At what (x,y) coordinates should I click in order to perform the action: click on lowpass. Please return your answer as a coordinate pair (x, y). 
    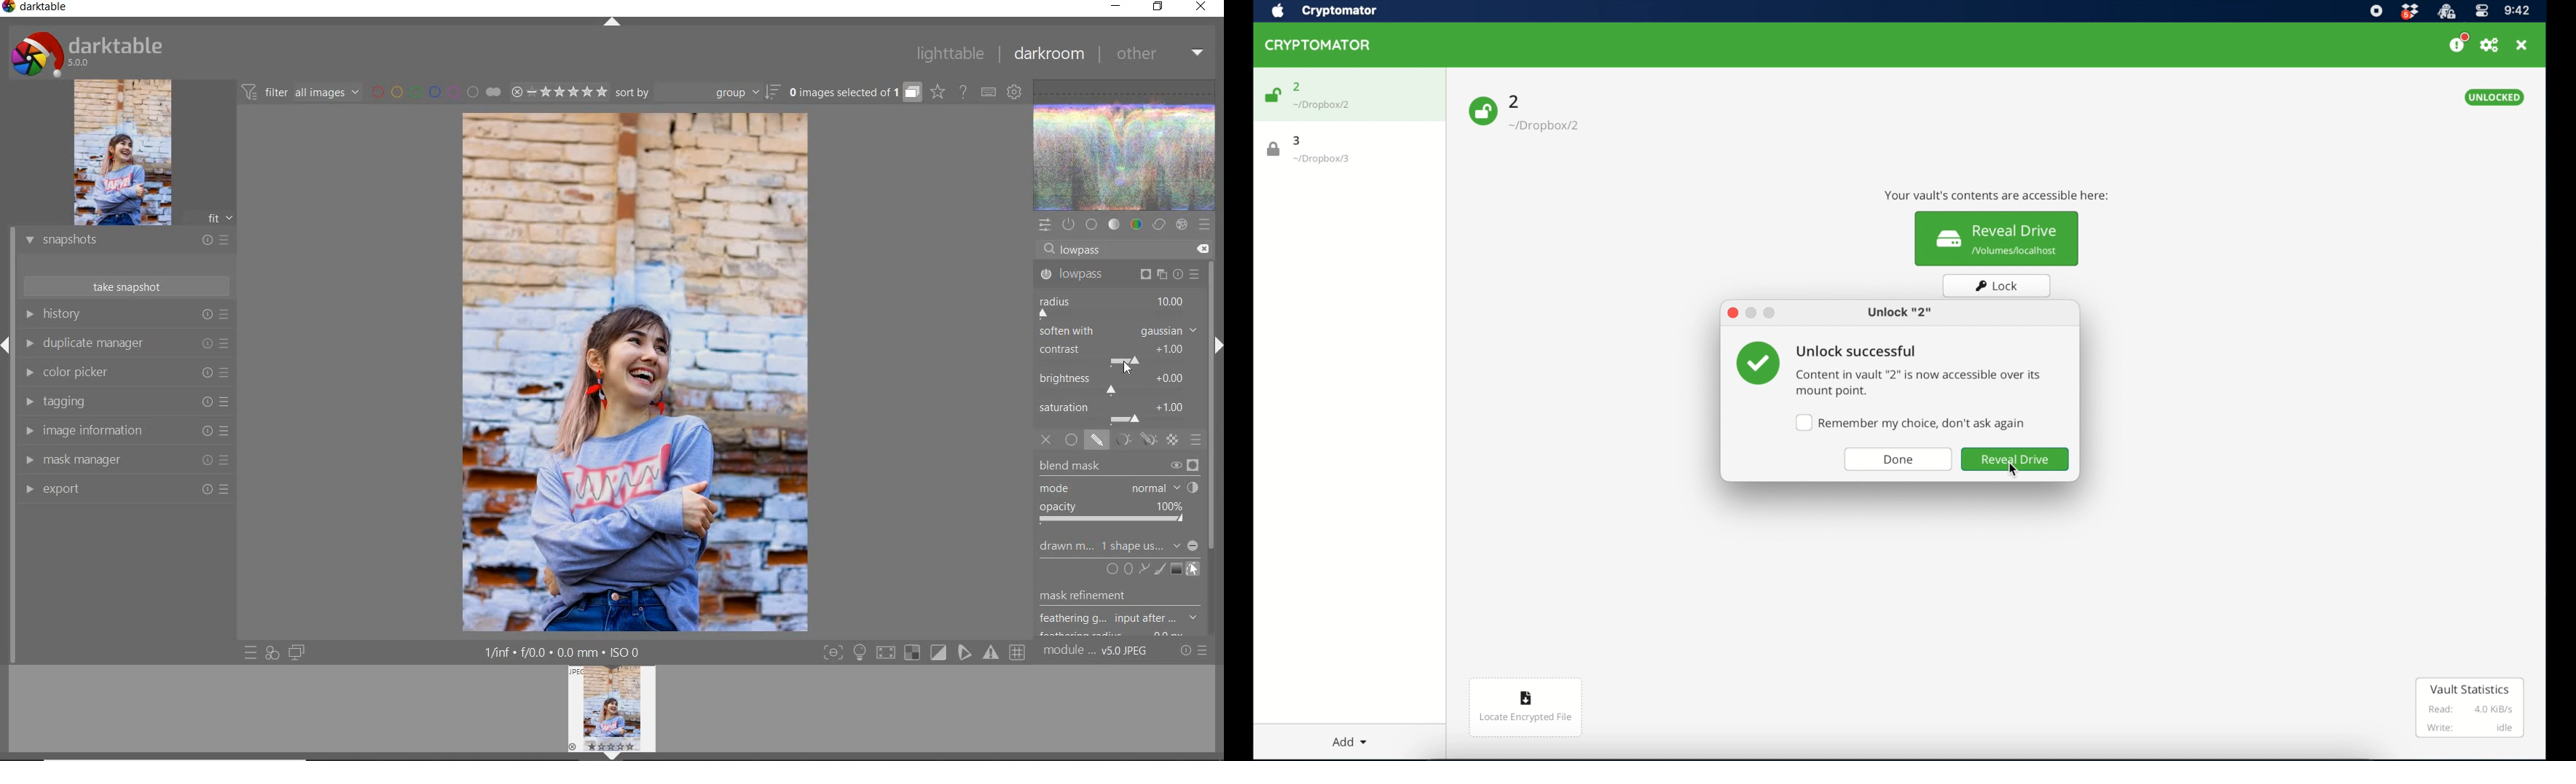
    Looking at the image, I should click on (1087, 251).